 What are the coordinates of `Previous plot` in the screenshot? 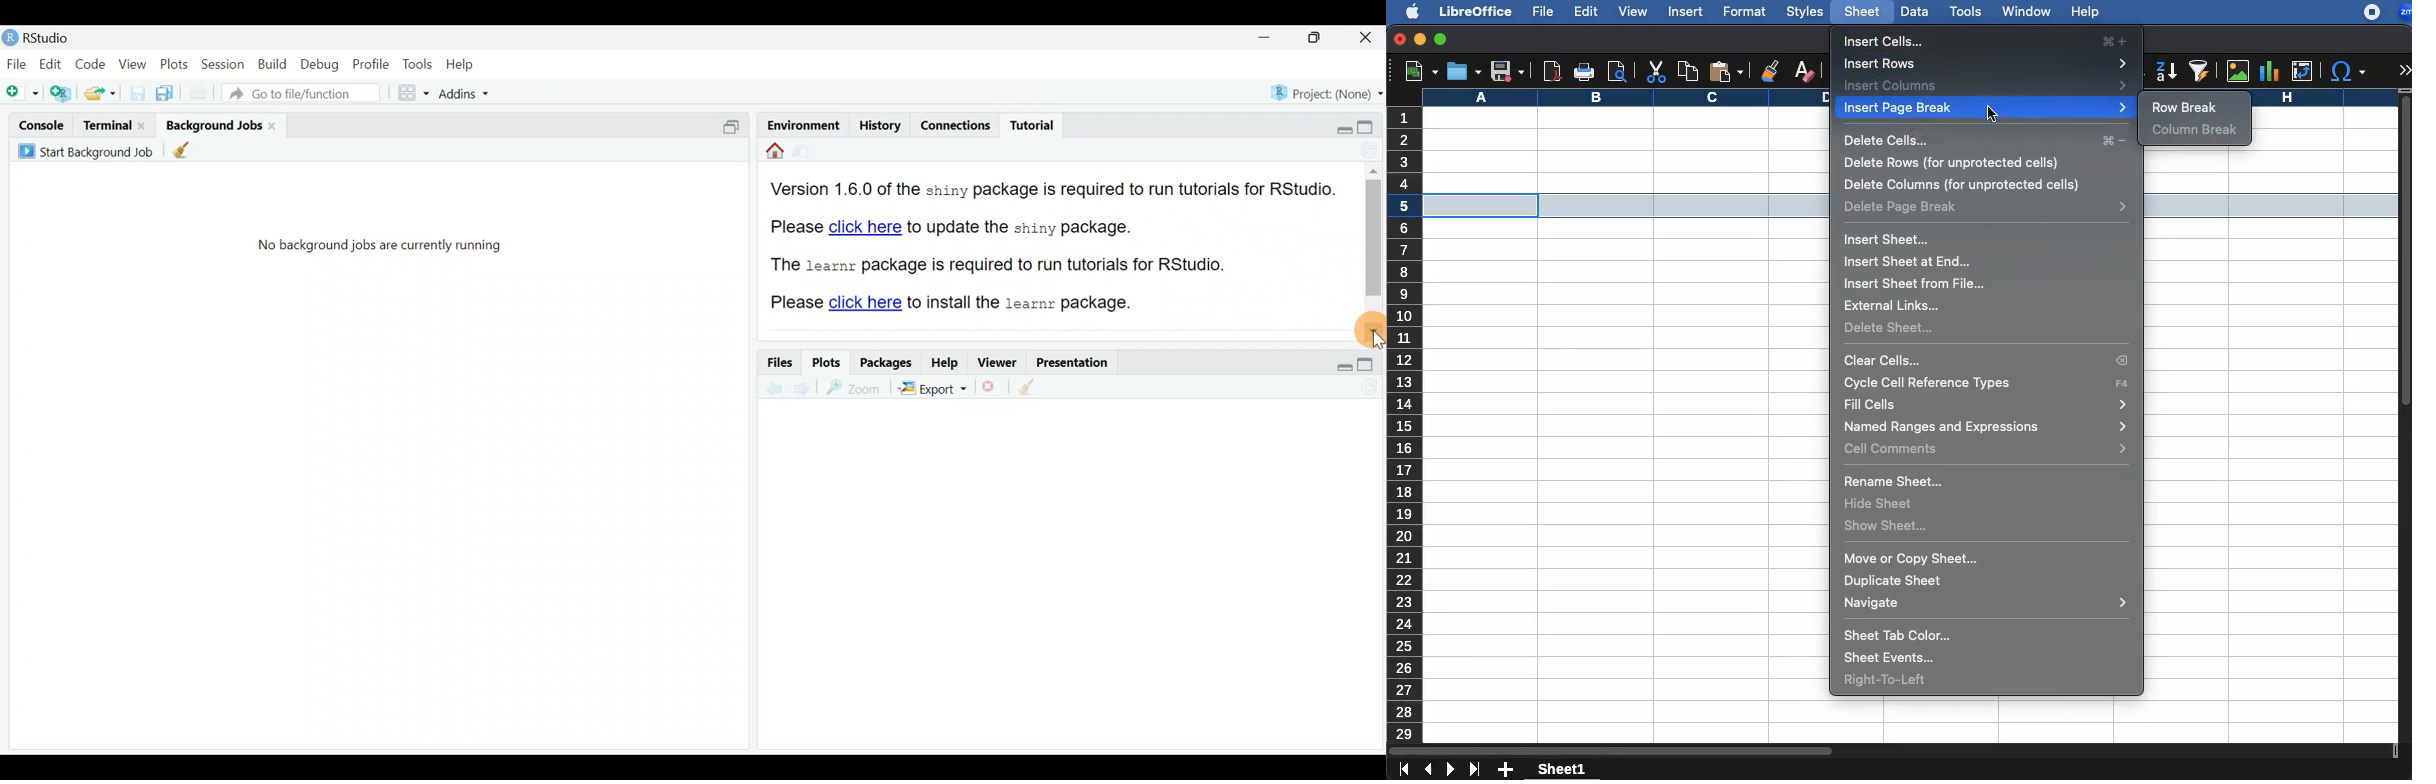 It's located at (768, 388).